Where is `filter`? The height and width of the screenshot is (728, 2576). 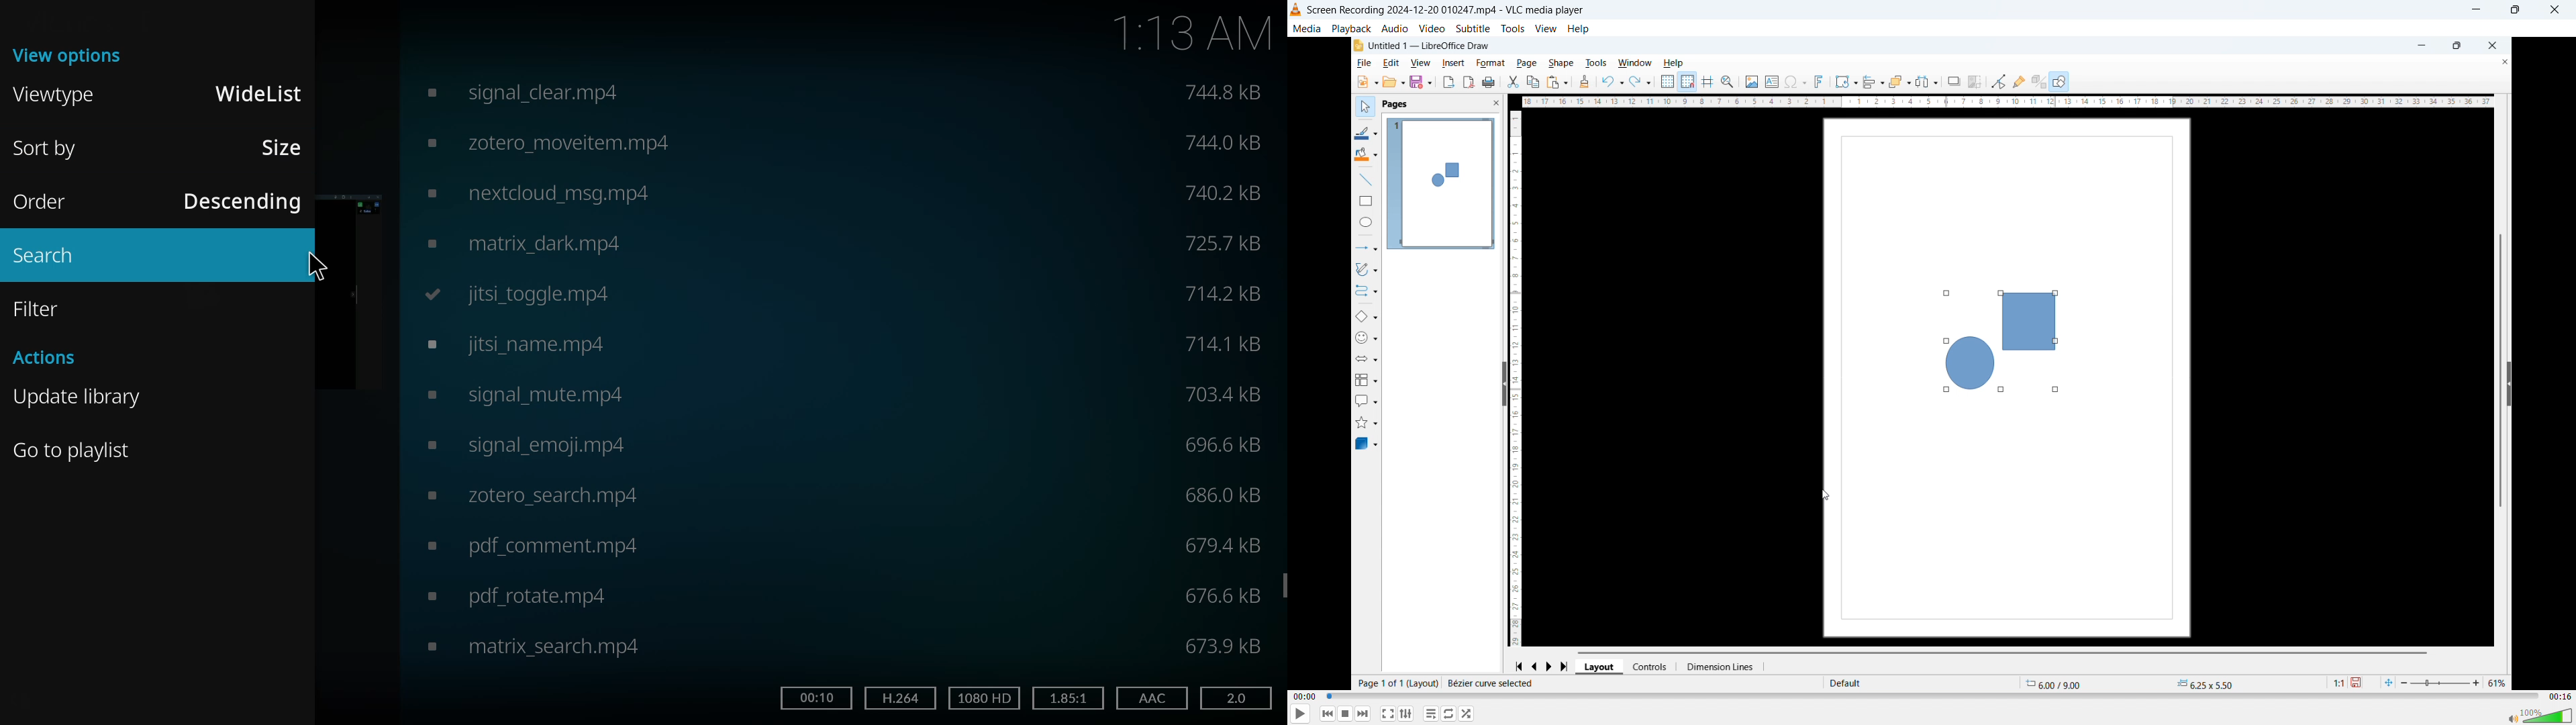
filter is located at coordinates (40, 307).